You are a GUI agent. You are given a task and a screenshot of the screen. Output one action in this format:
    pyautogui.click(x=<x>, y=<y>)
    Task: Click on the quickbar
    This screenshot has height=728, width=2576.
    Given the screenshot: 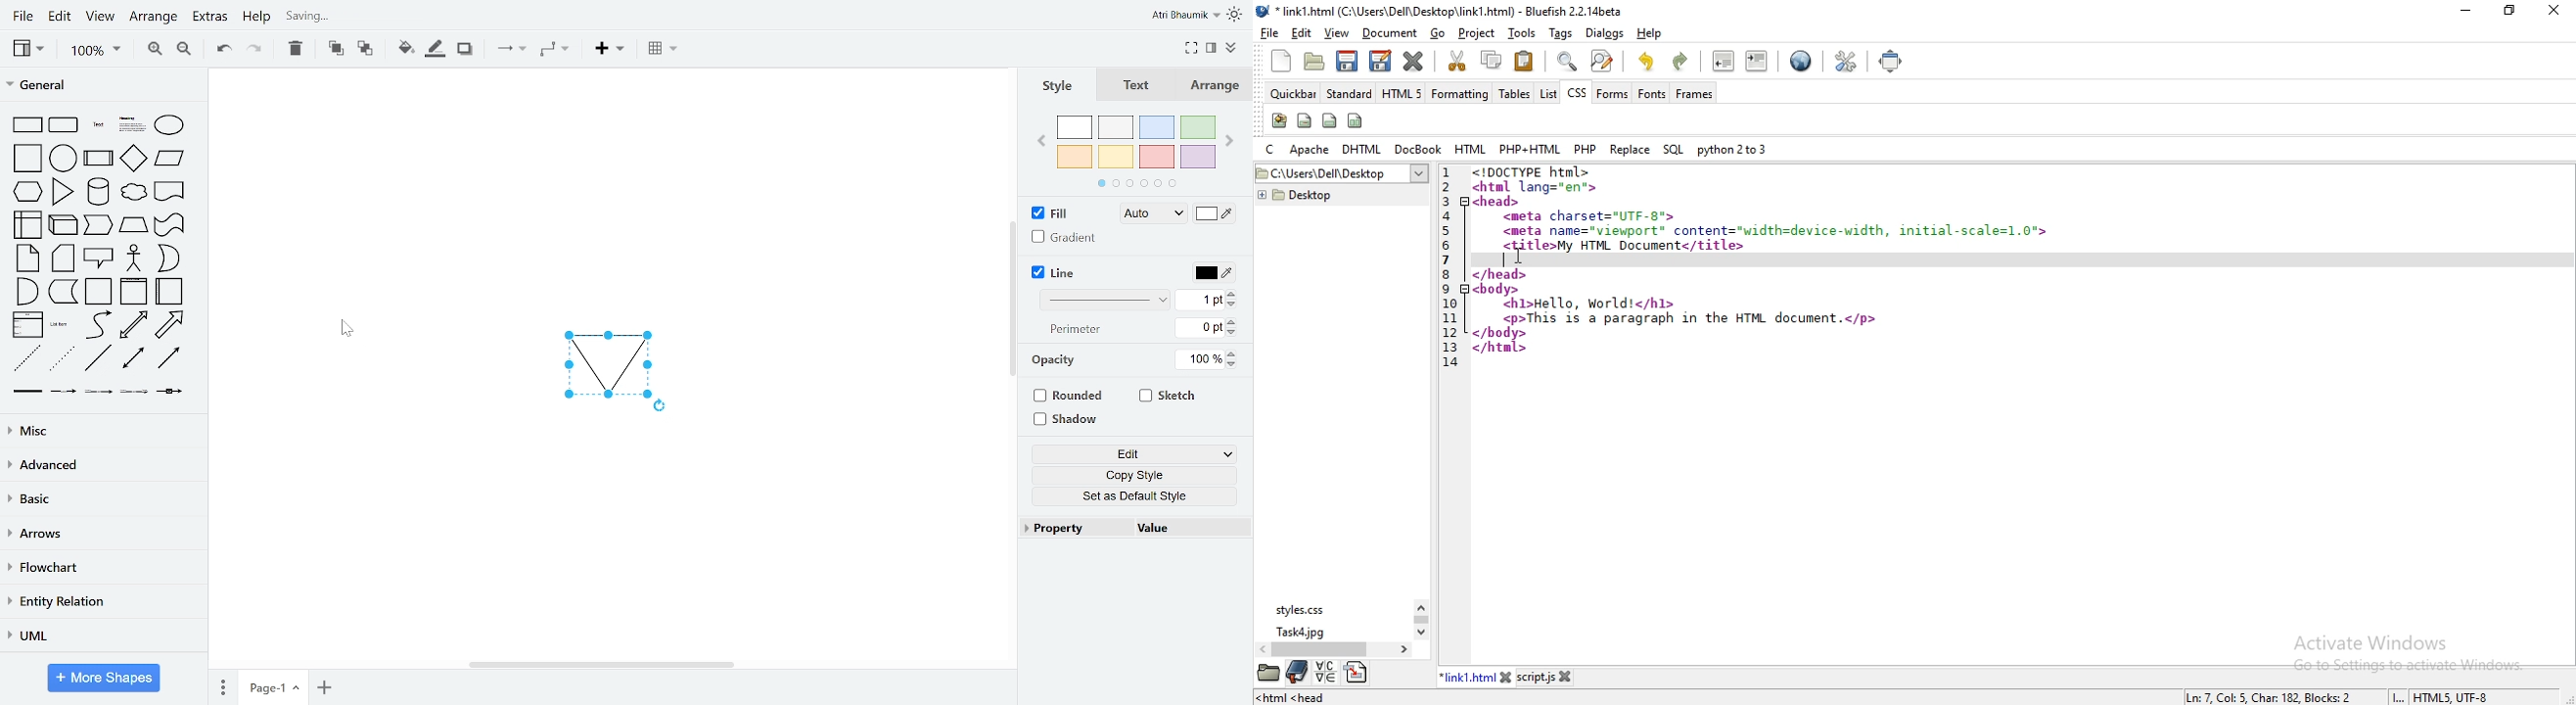 What is the action you would take?
    pyautogui.click(x=1292, y=94)
    